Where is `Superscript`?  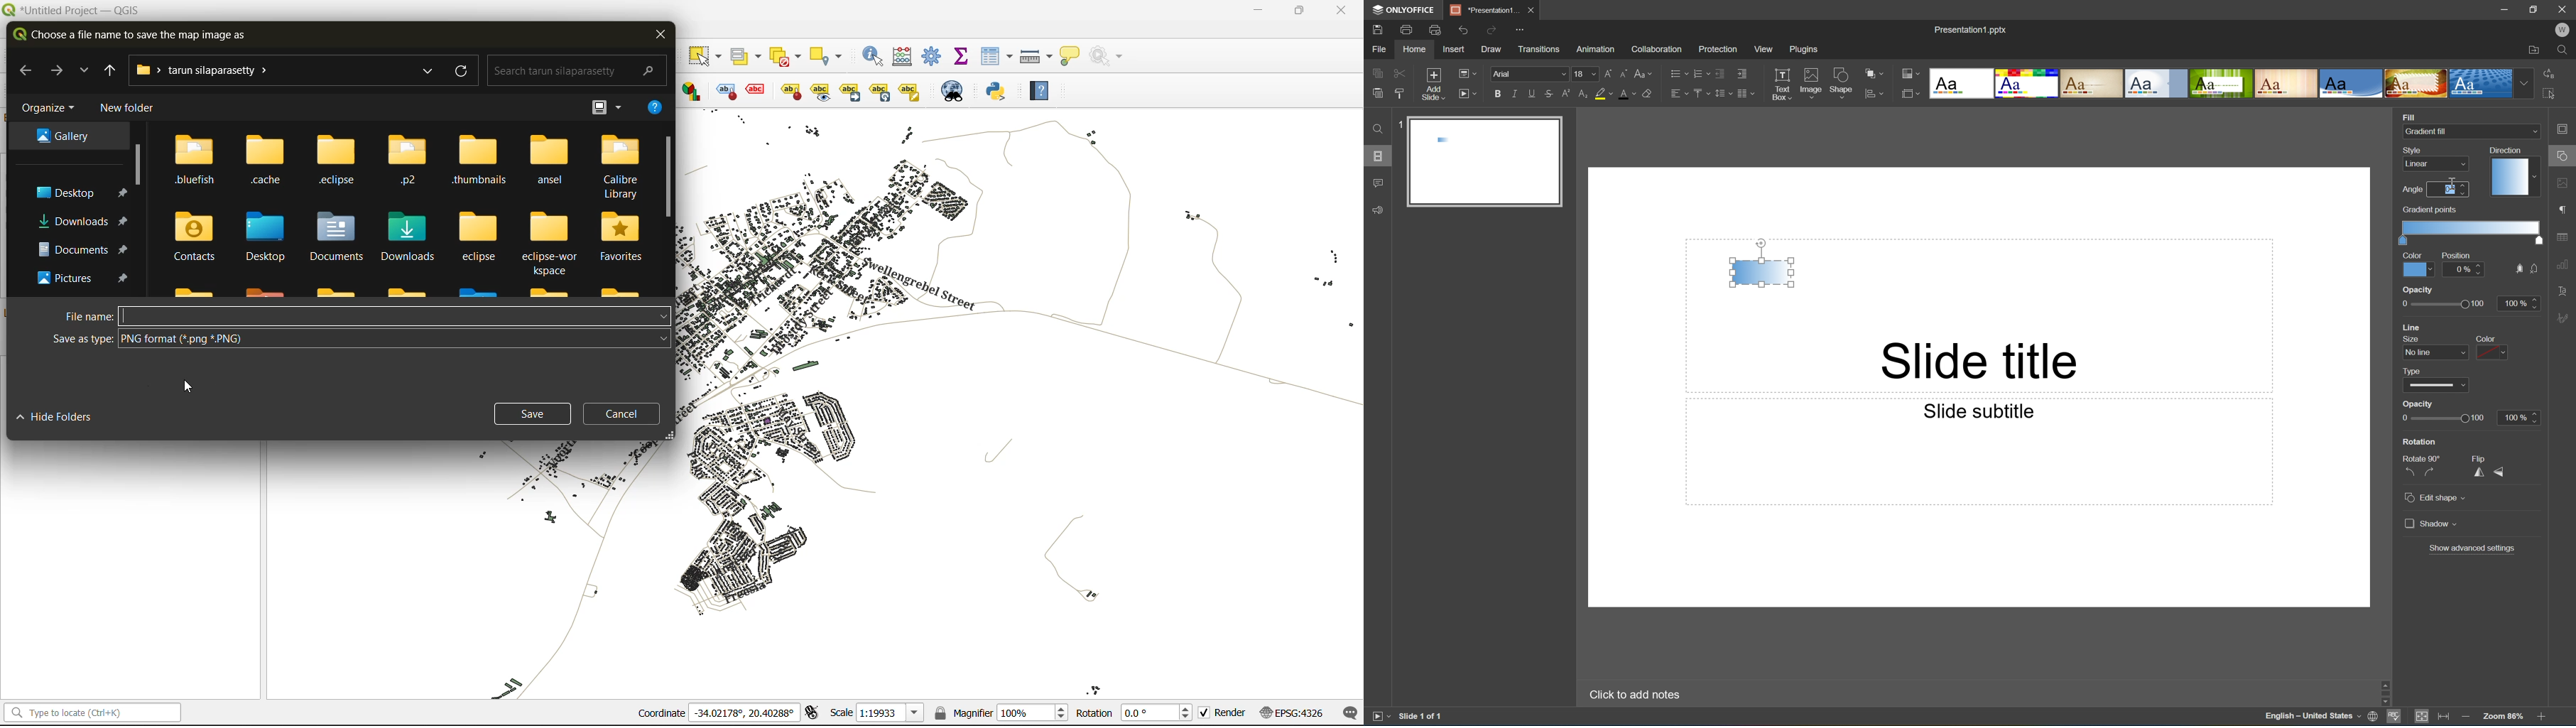
Superscript is located at coordinates (1567, 94).